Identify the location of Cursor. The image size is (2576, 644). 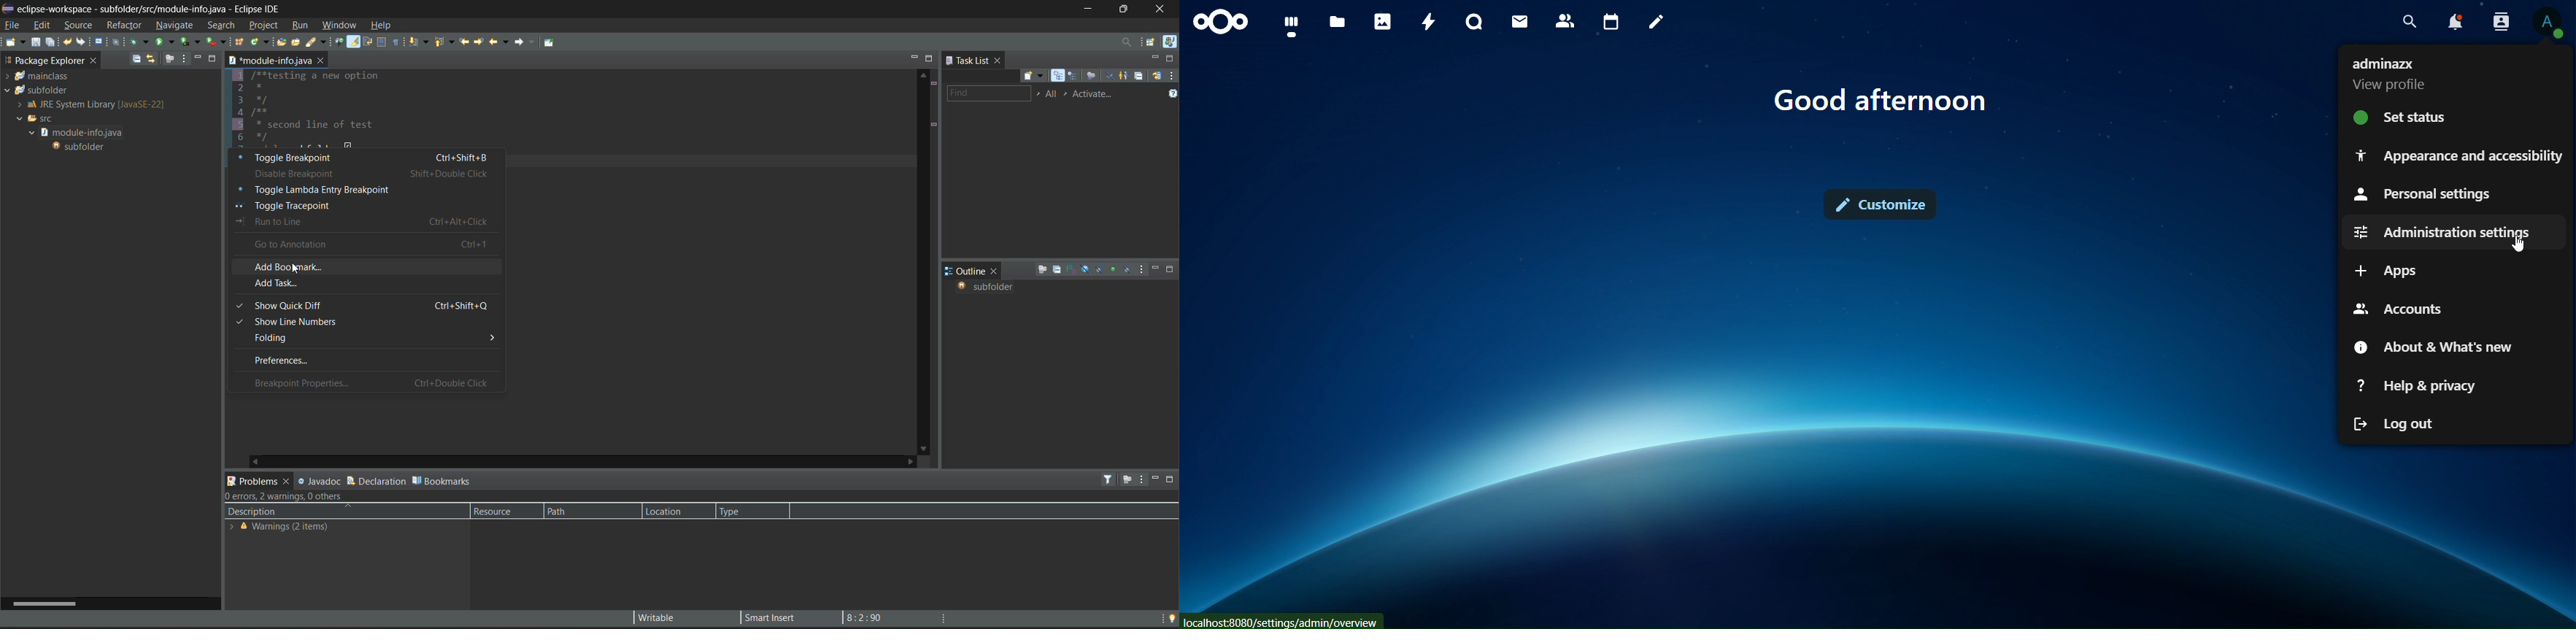
(2524, 244).